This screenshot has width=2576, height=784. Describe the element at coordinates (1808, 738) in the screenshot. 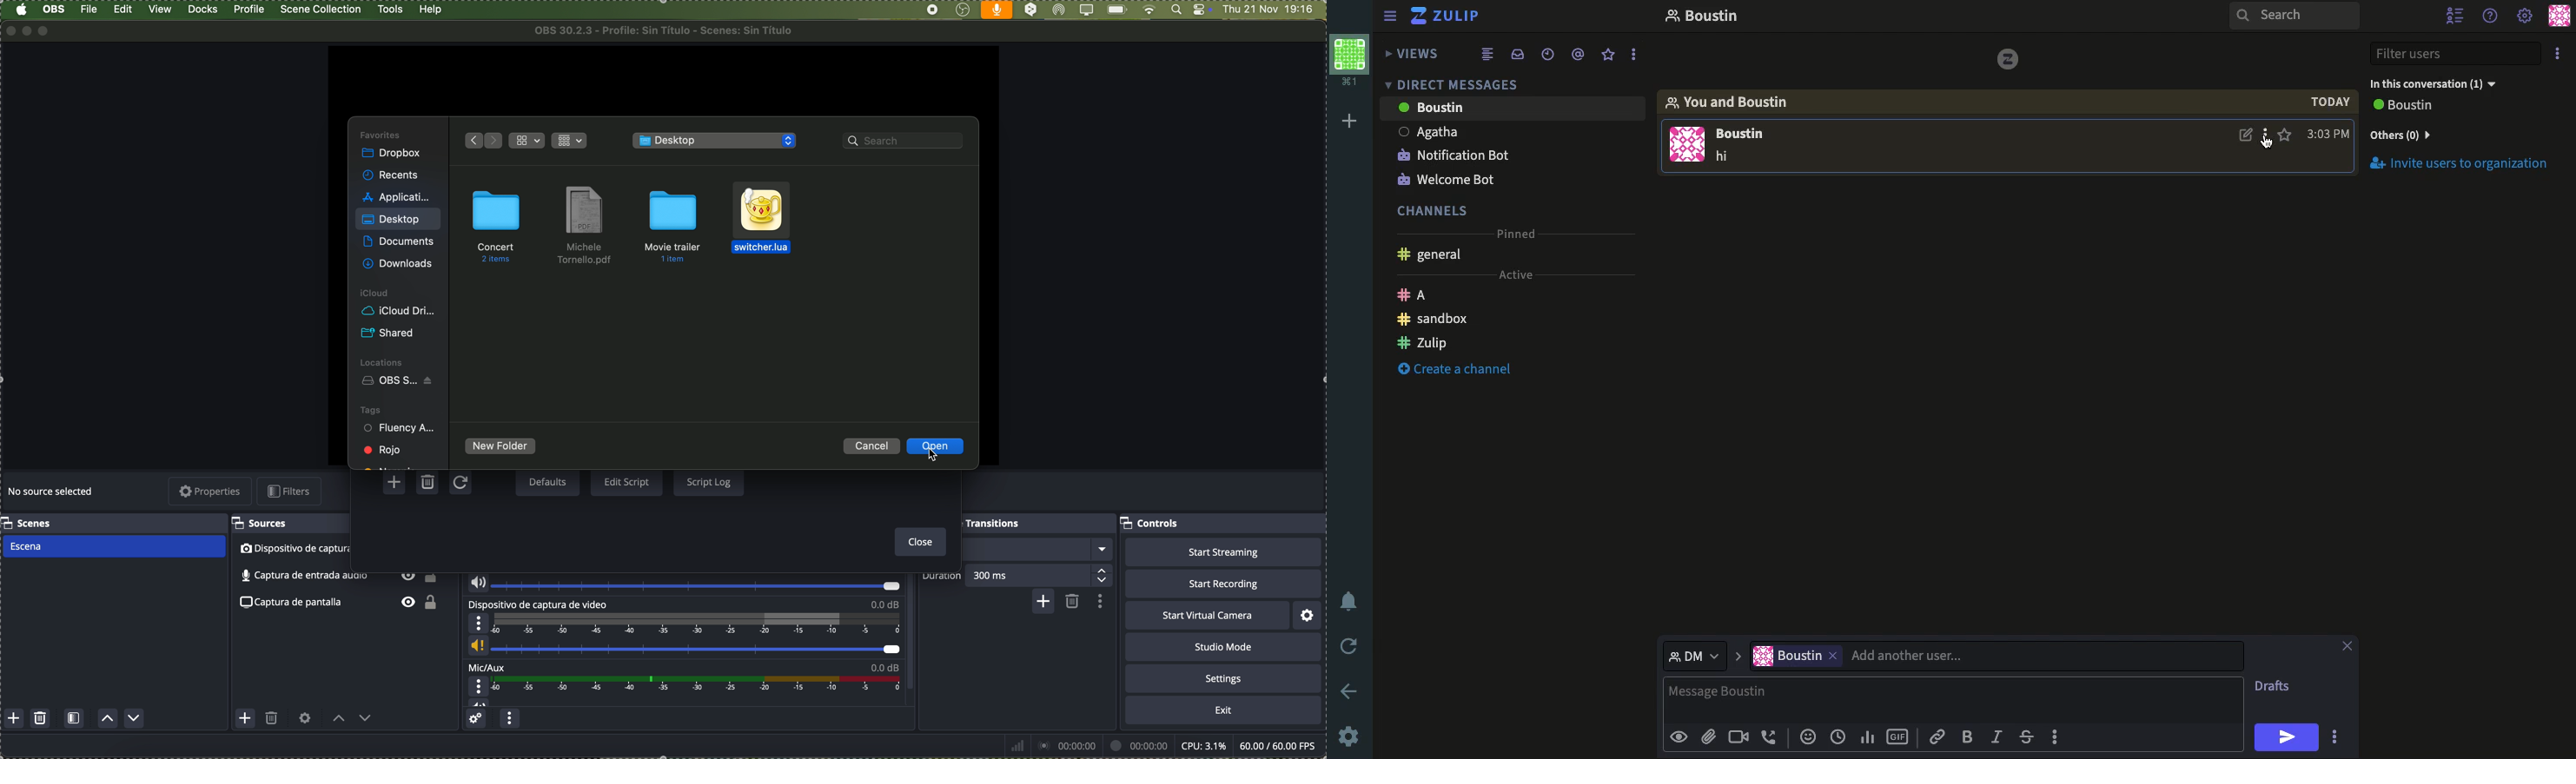

I see `Reaction` at that location.